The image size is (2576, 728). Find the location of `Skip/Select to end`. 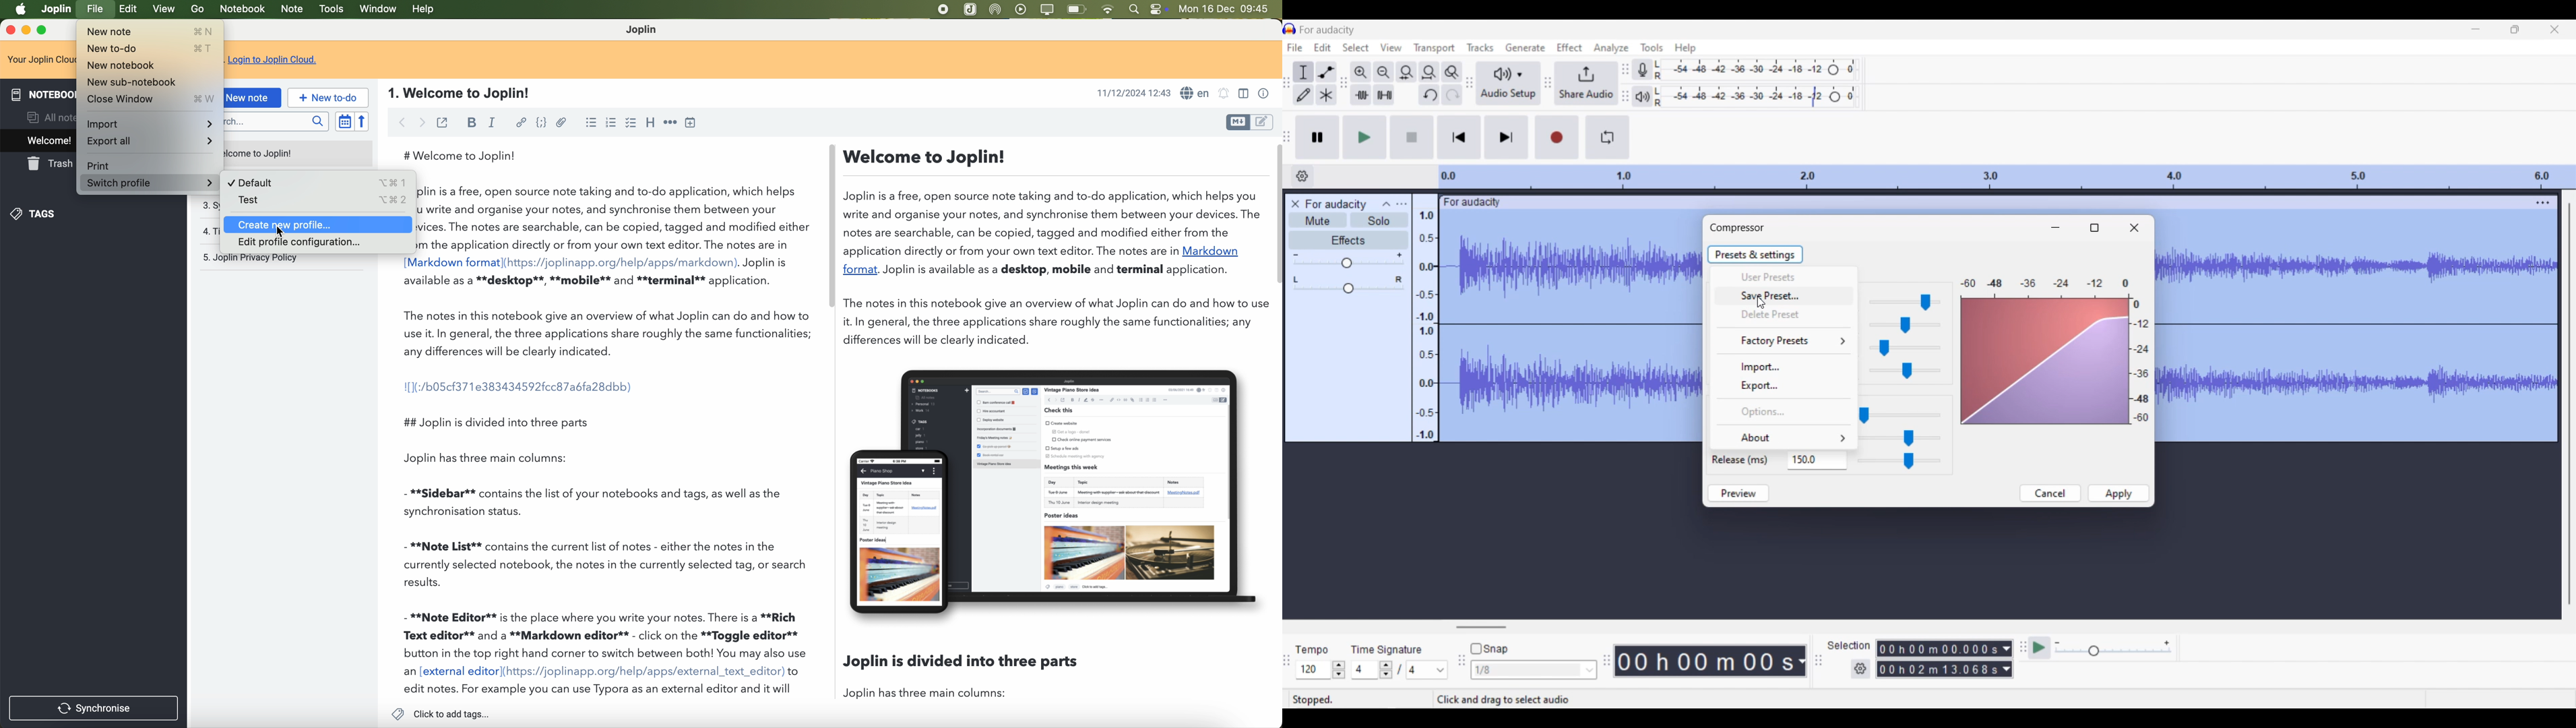

Skip/Select to end is located at coordinates (1507, 138).